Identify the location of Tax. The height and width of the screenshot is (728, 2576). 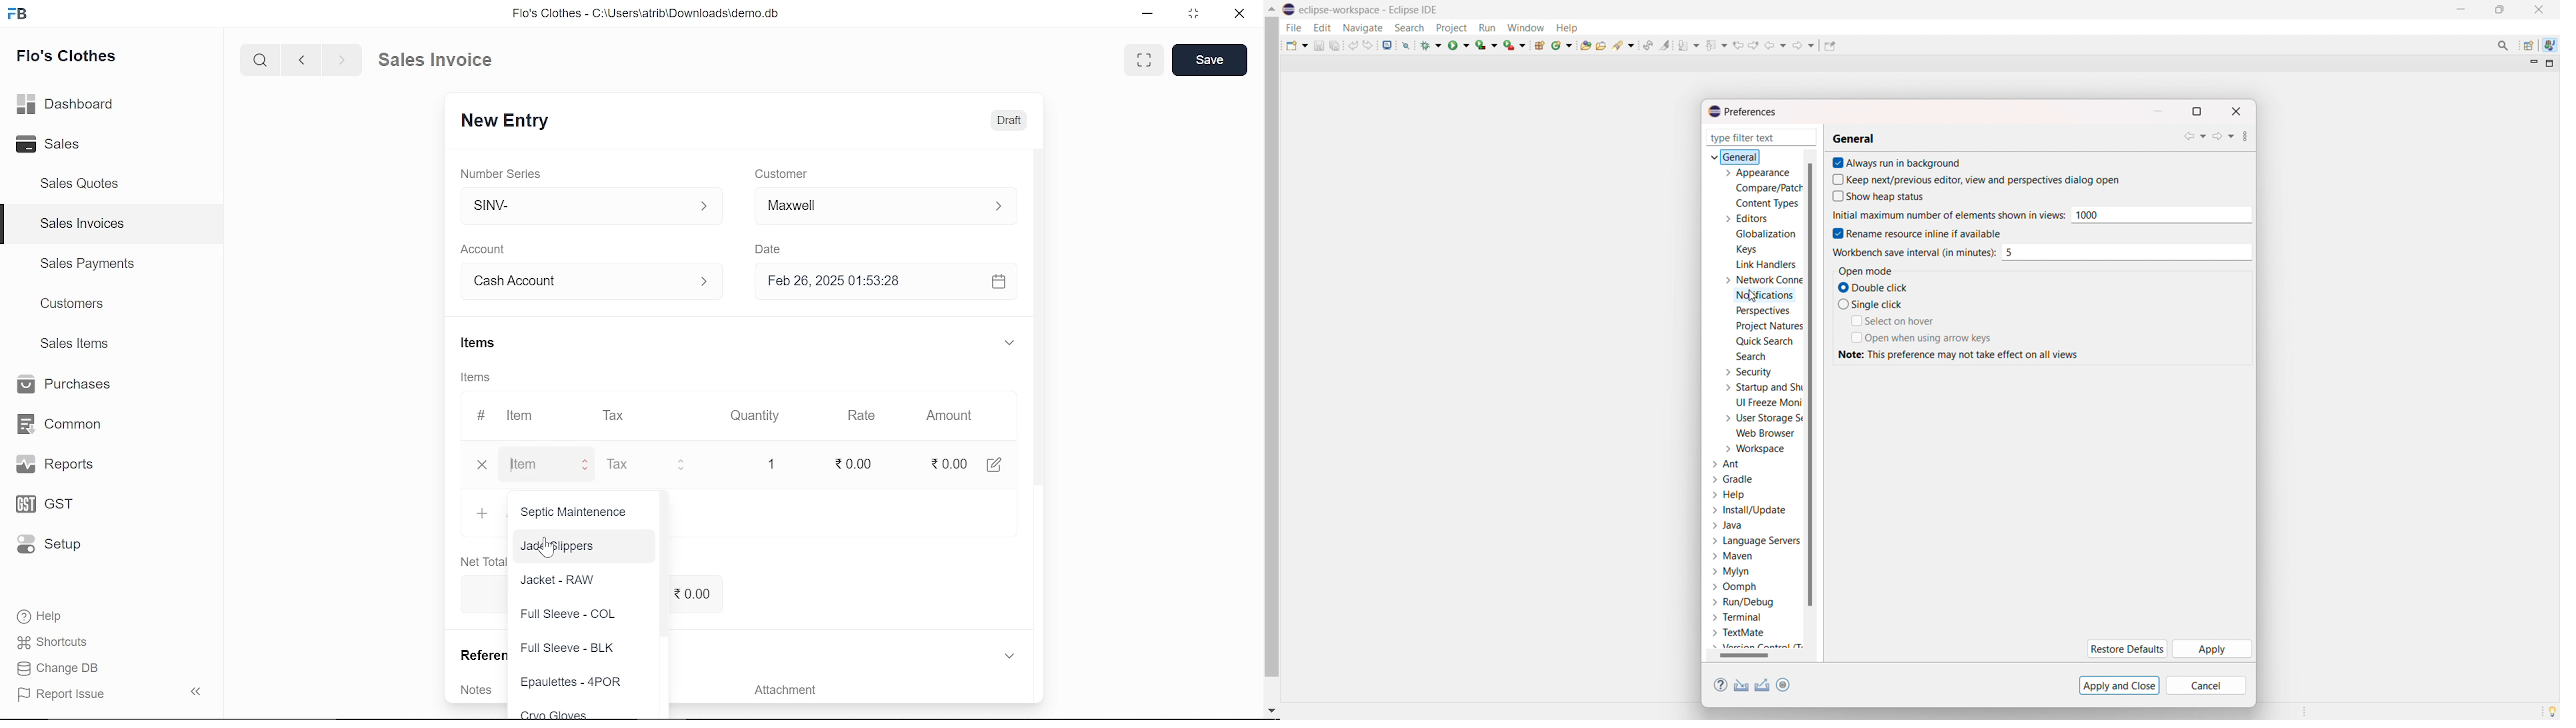
(626, 416).